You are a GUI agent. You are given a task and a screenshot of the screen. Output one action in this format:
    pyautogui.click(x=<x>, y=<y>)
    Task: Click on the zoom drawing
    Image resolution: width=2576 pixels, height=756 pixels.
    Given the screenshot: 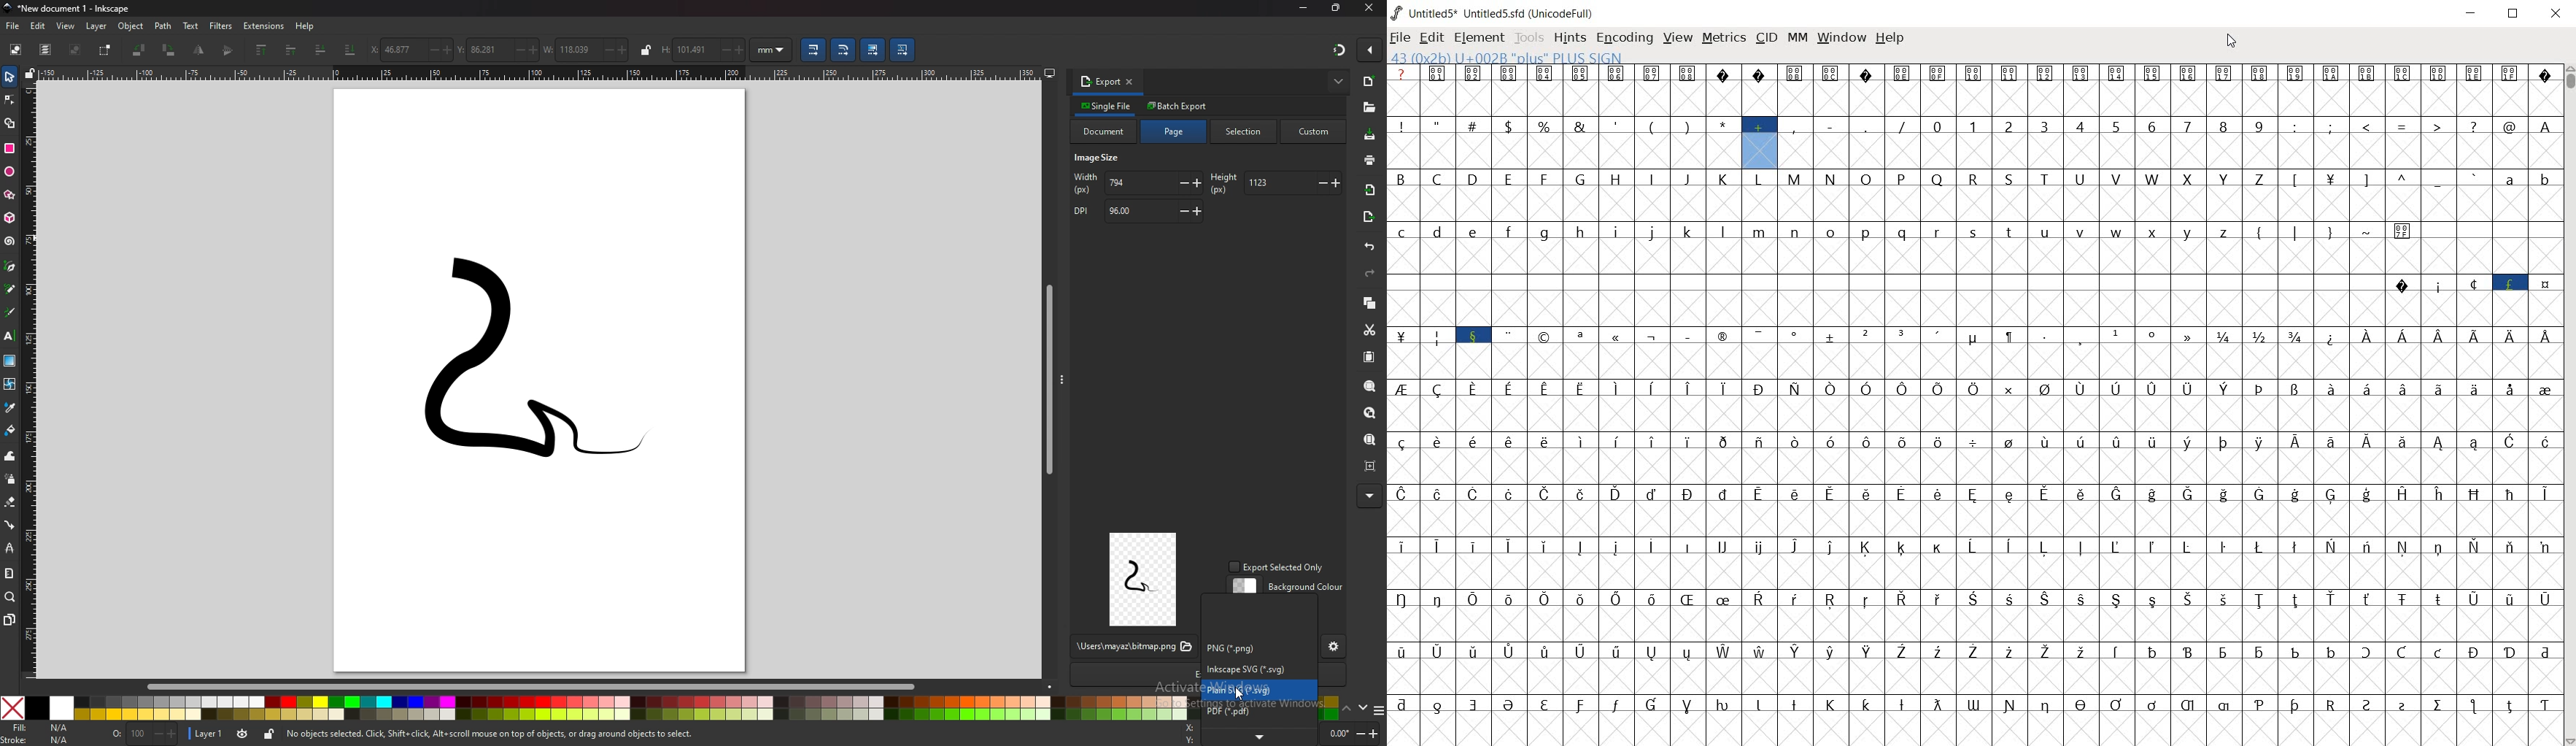 What is the action you would take?
    pyautogui.click(x=1373, y=413)
    